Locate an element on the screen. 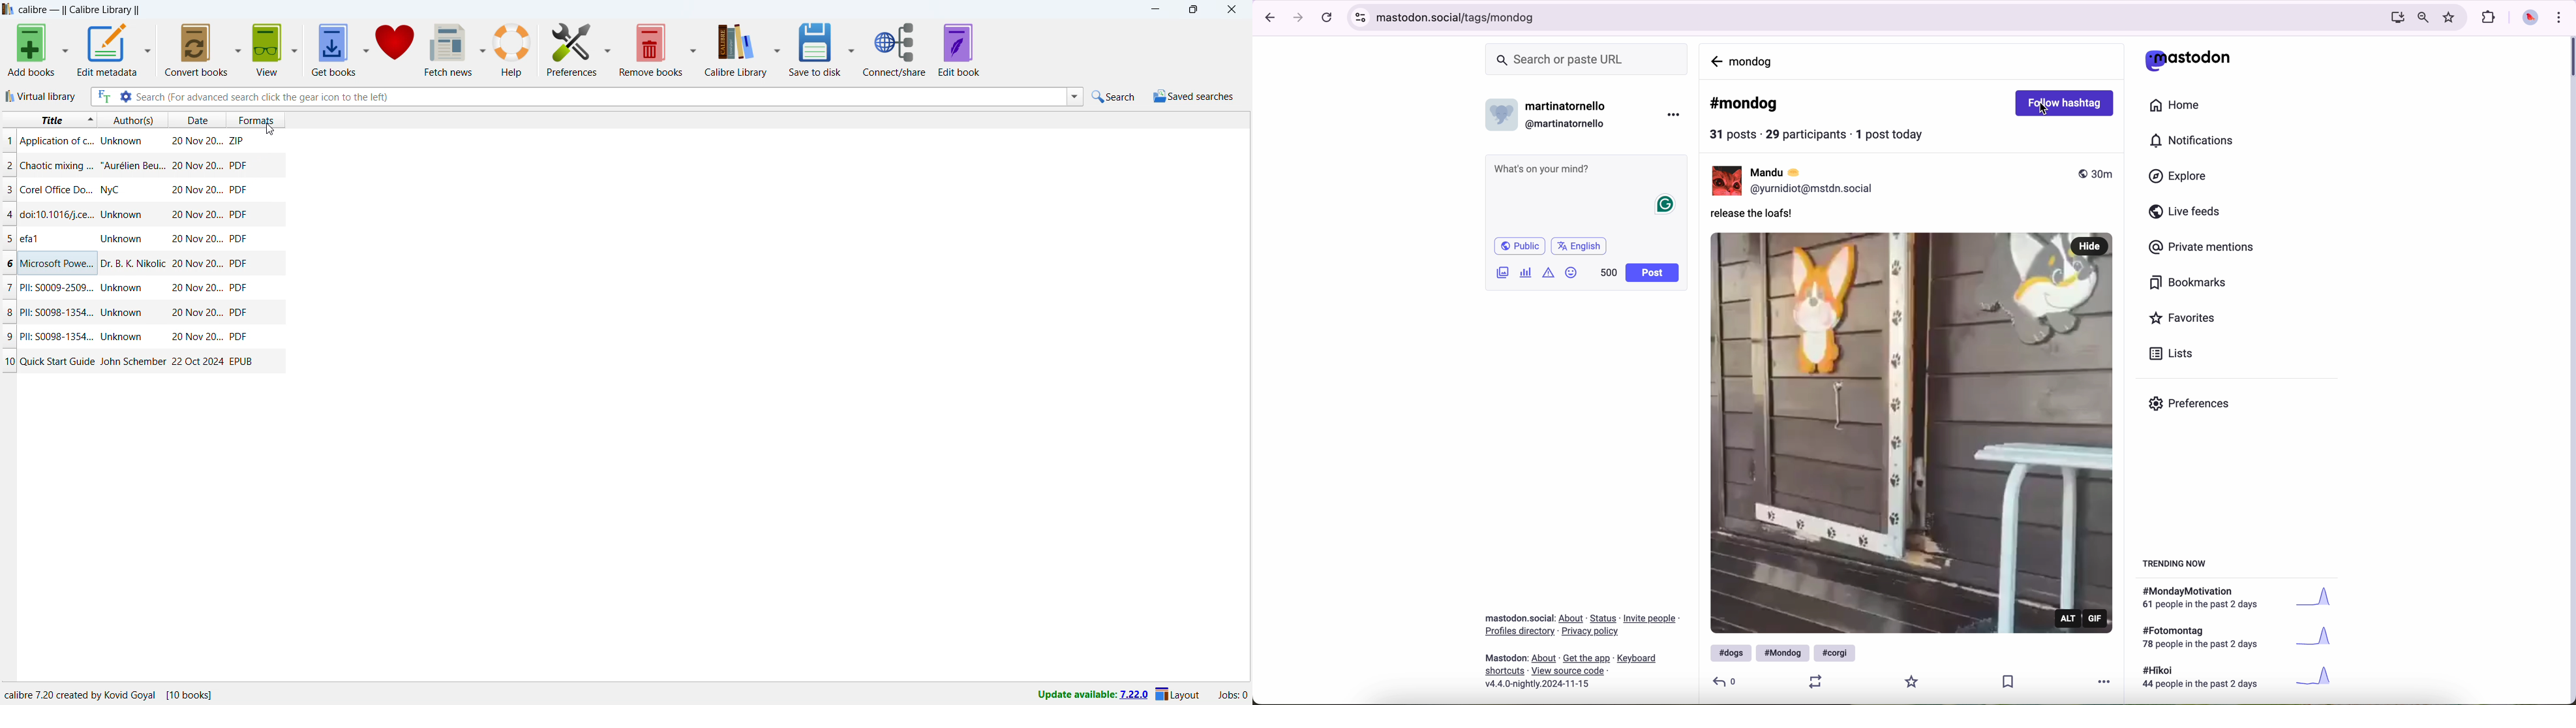 This screenshot has height=728, width=2576. grammarly icon is located at coordinates (1667, 205).